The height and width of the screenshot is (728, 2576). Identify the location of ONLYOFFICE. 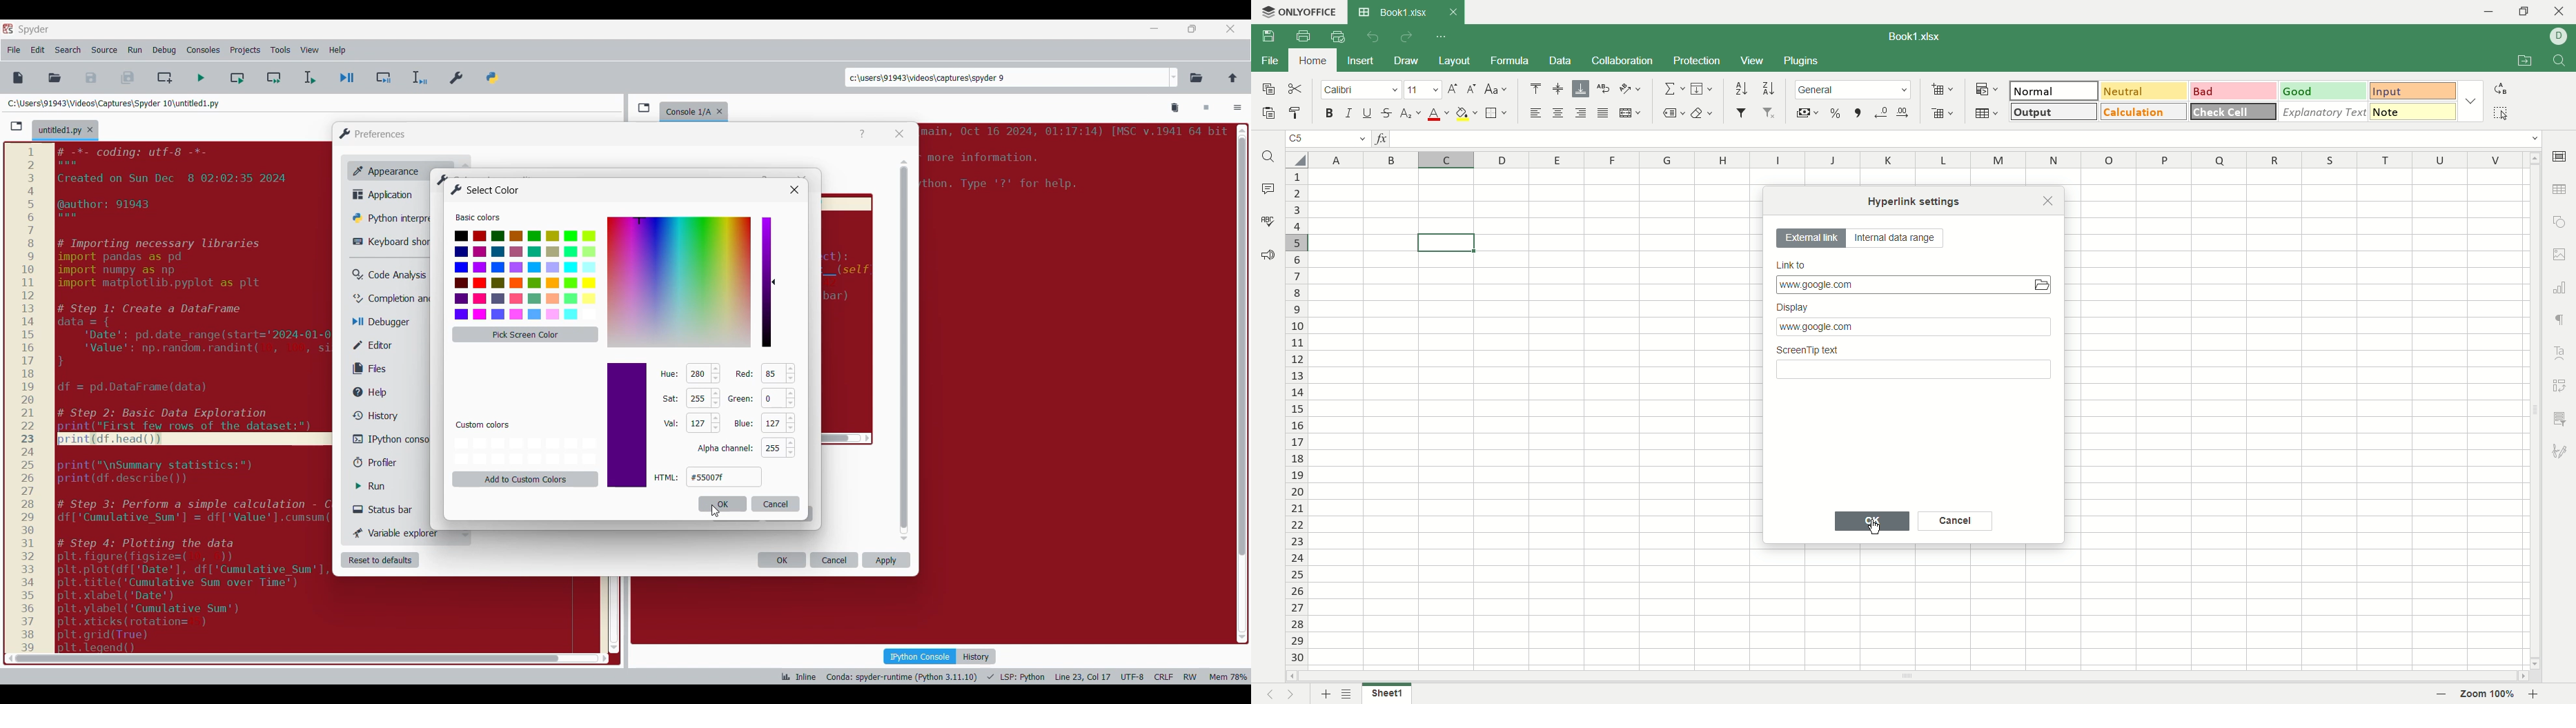
(1297, 12).